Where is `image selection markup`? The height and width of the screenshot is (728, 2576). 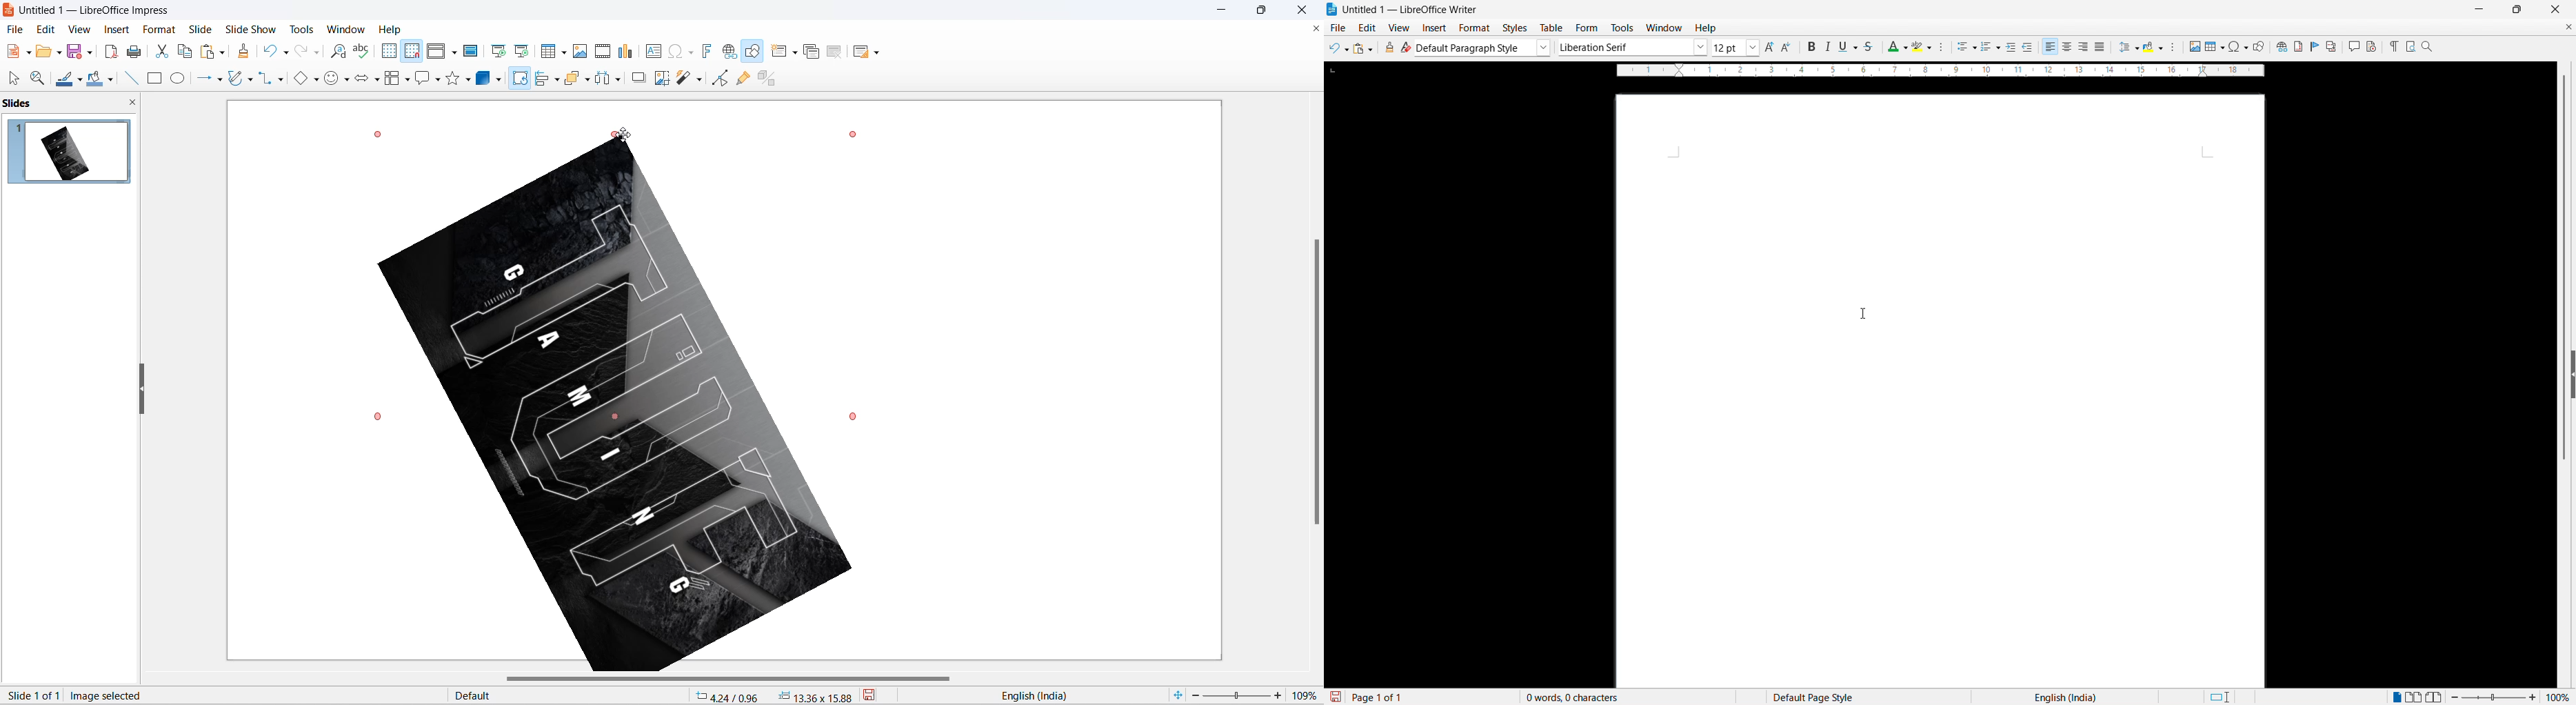
image selection markup is located at coordinates (377, 134).